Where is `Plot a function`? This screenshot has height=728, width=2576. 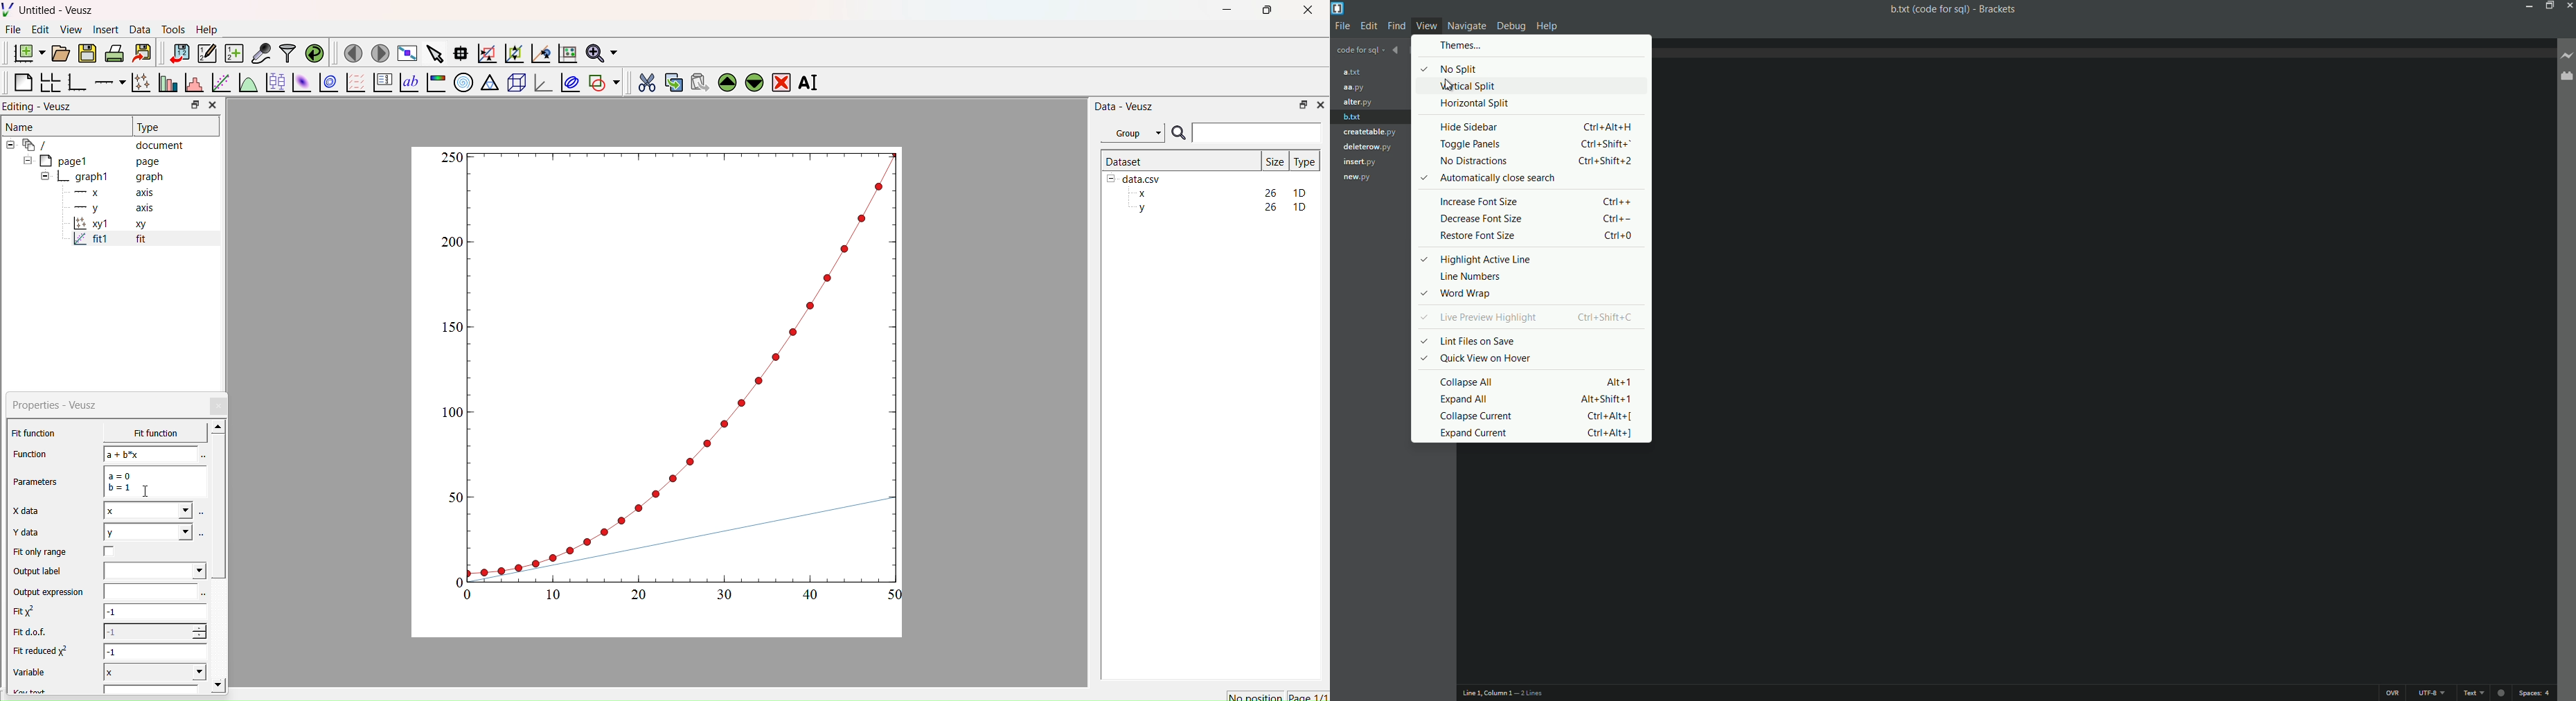
Plot a function is located at coordinates (247, 83).